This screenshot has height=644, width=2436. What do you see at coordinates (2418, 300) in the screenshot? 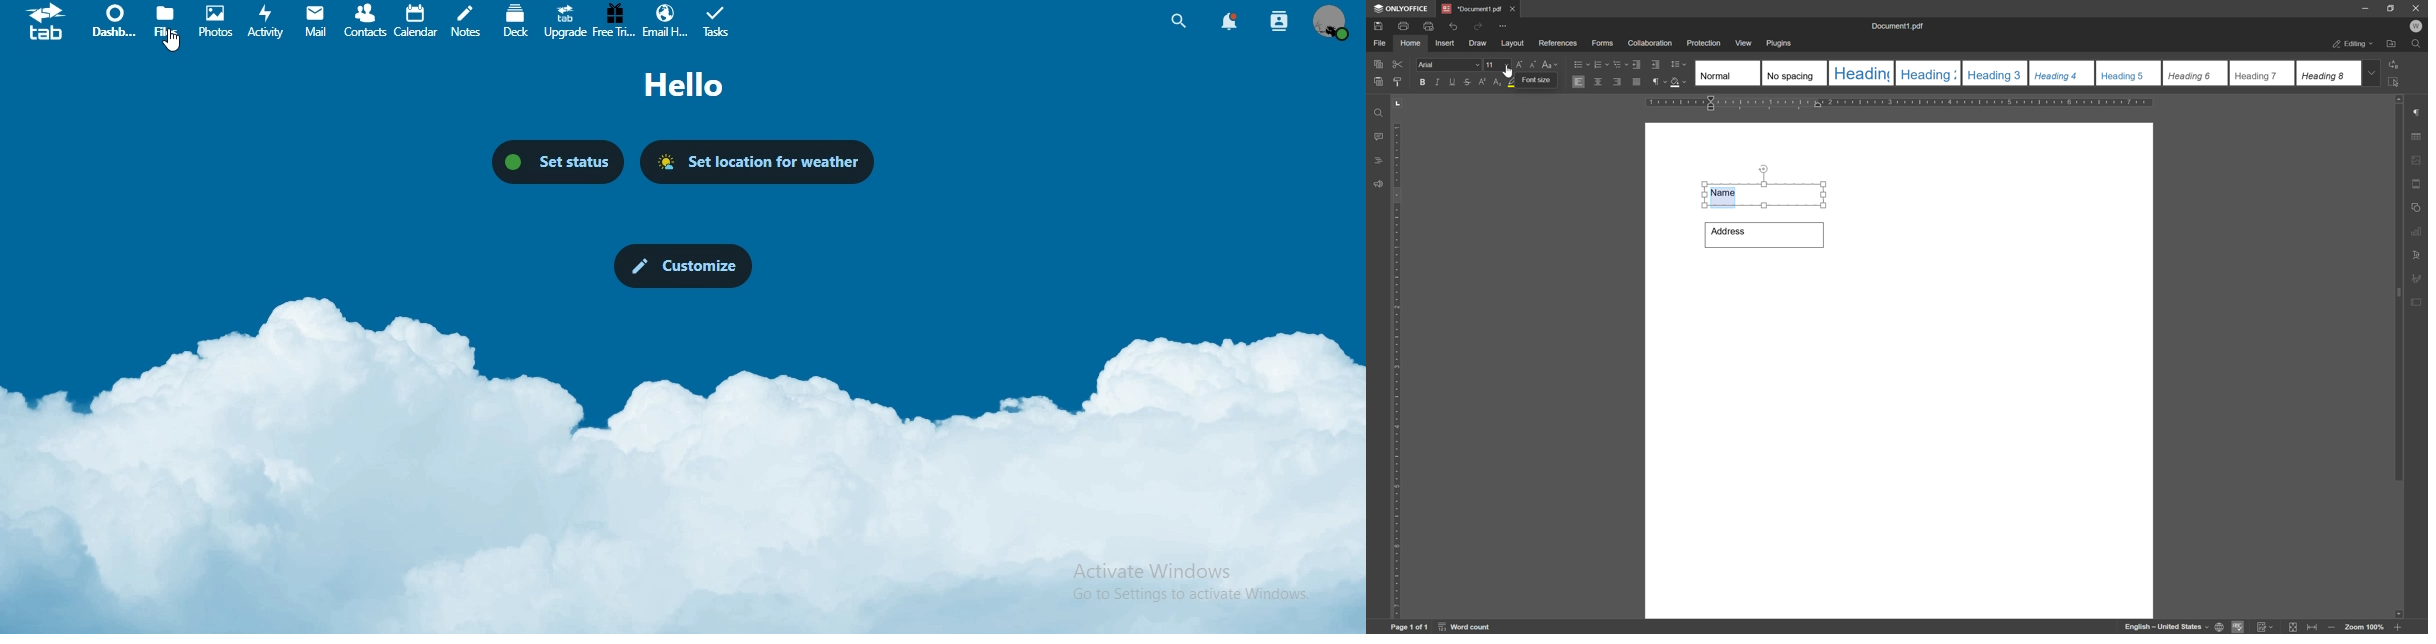
I see `form settings` at bounding box center [2418, 300].